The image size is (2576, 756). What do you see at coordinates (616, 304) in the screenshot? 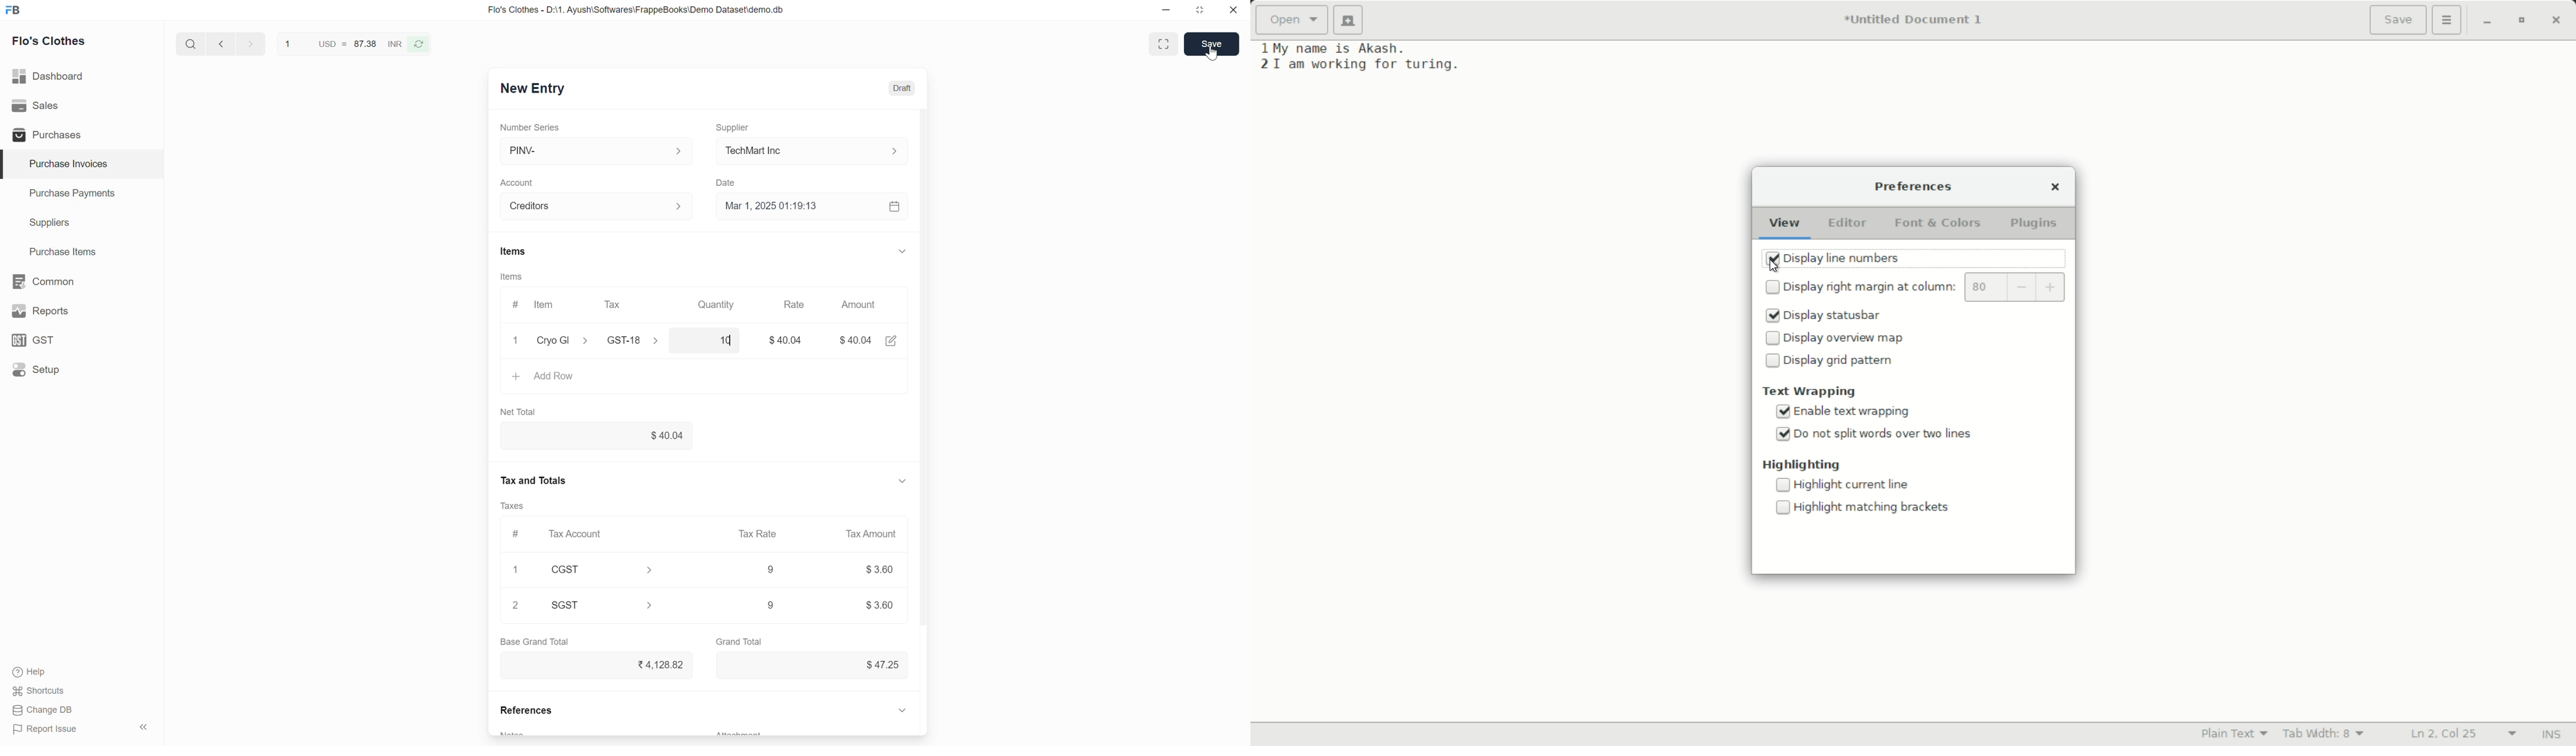
I see `Tax` at bounding box center [616, 304].